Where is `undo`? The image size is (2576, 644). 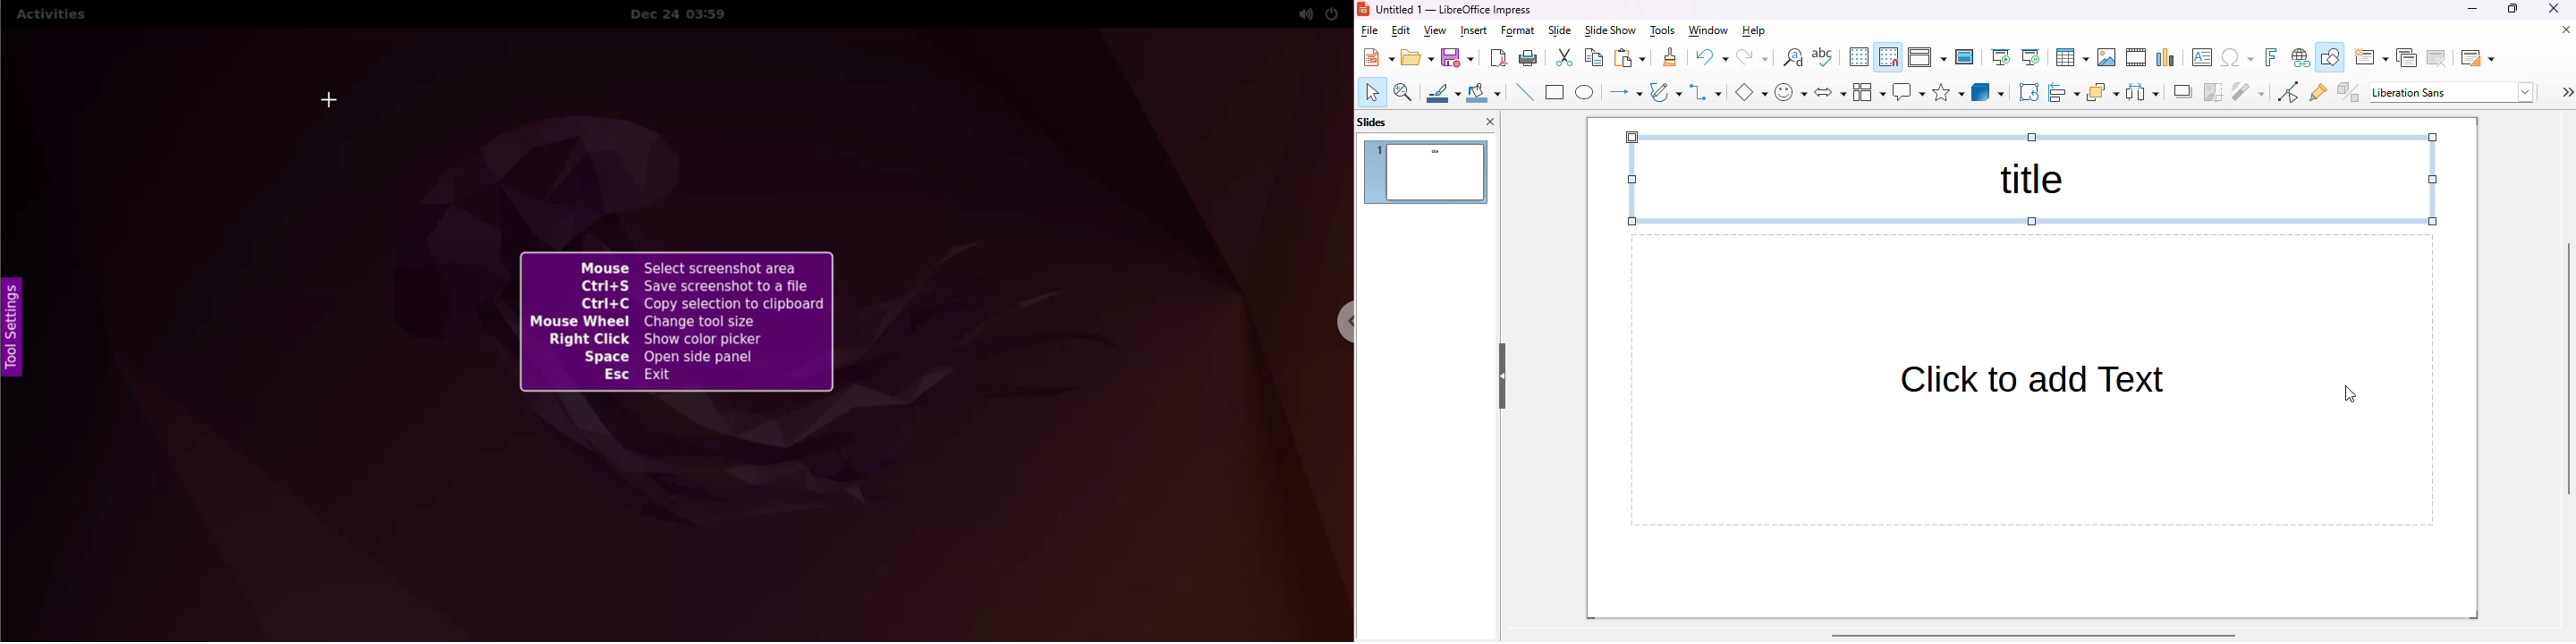 undo is located at coordinates (1712, 57).